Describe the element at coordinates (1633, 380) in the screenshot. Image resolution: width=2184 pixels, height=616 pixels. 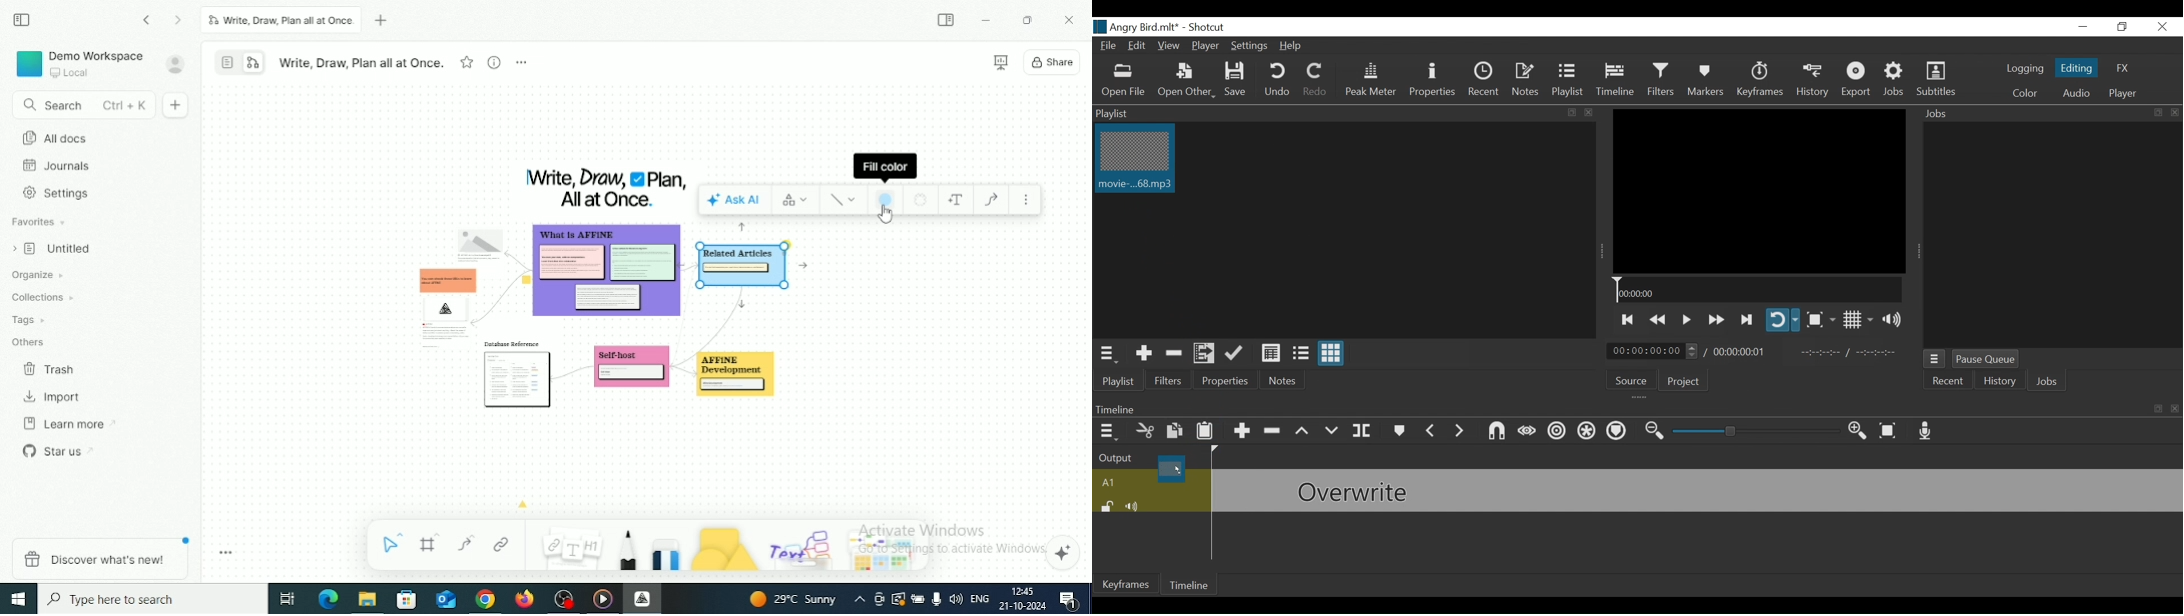
I see `Source` at that location.